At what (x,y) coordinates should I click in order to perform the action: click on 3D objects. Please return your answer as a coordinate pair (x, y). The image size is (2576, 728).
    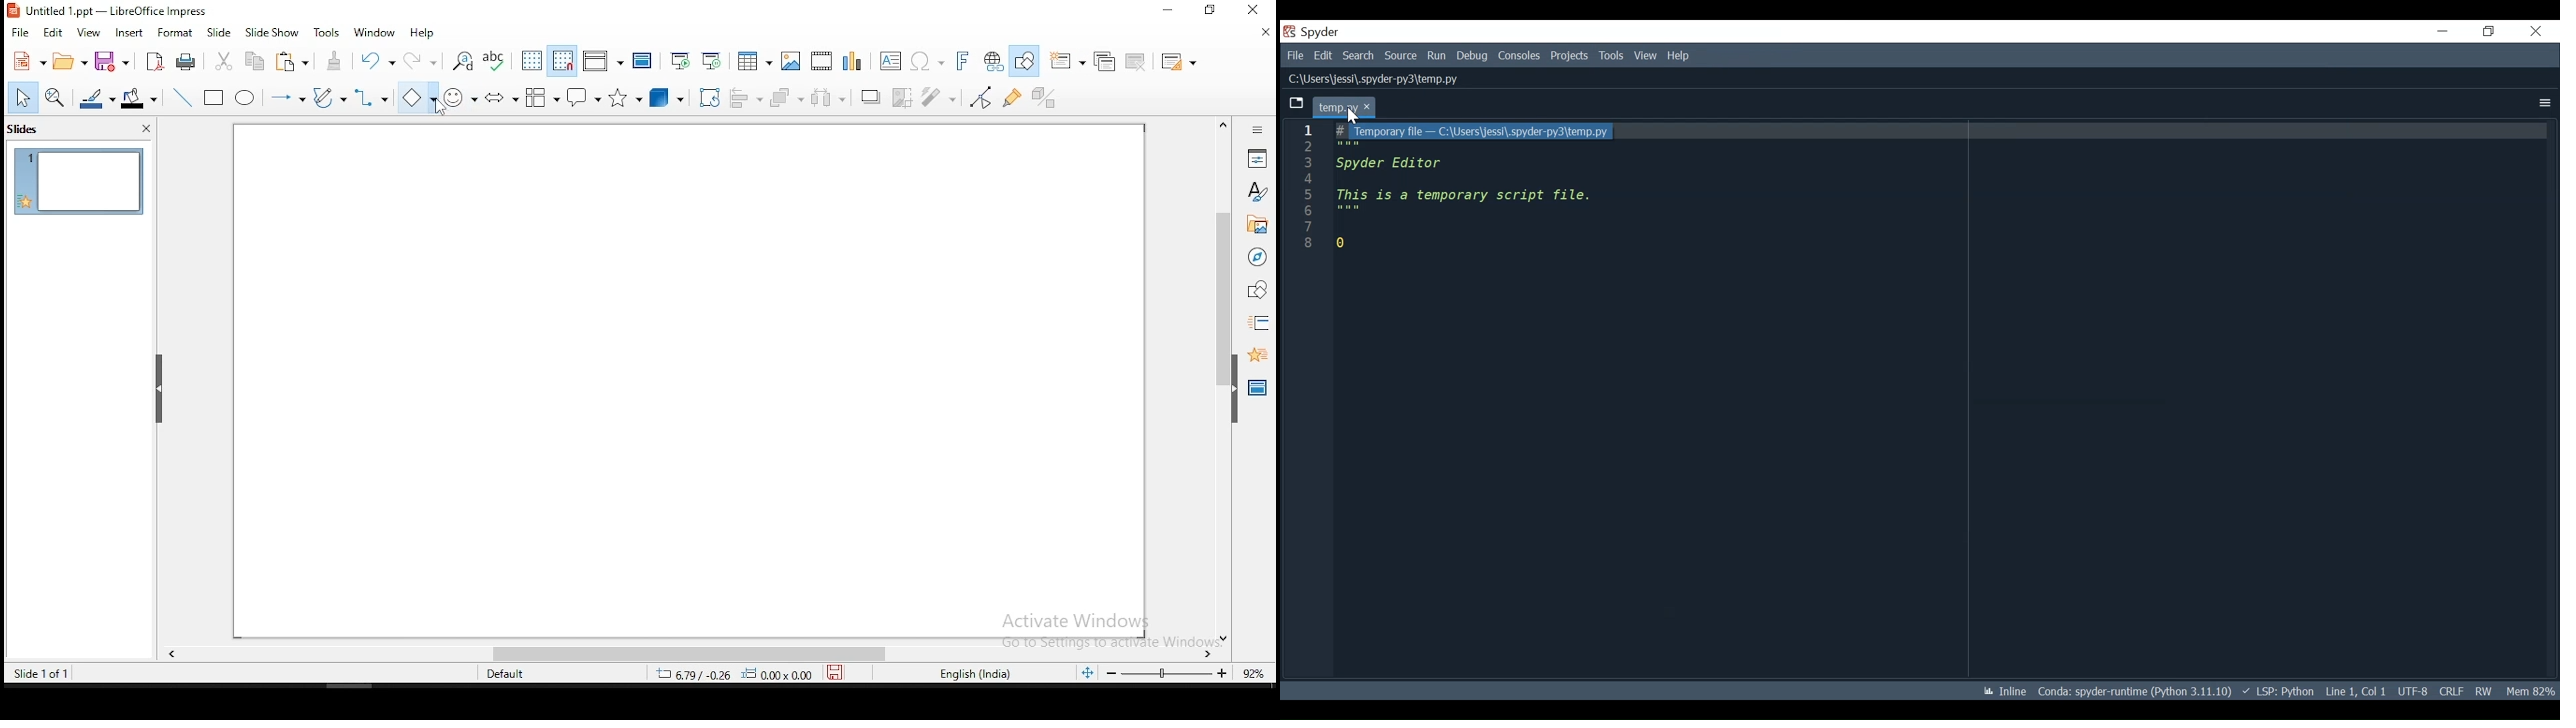
    Looking at the image, I should click on (667, 97).